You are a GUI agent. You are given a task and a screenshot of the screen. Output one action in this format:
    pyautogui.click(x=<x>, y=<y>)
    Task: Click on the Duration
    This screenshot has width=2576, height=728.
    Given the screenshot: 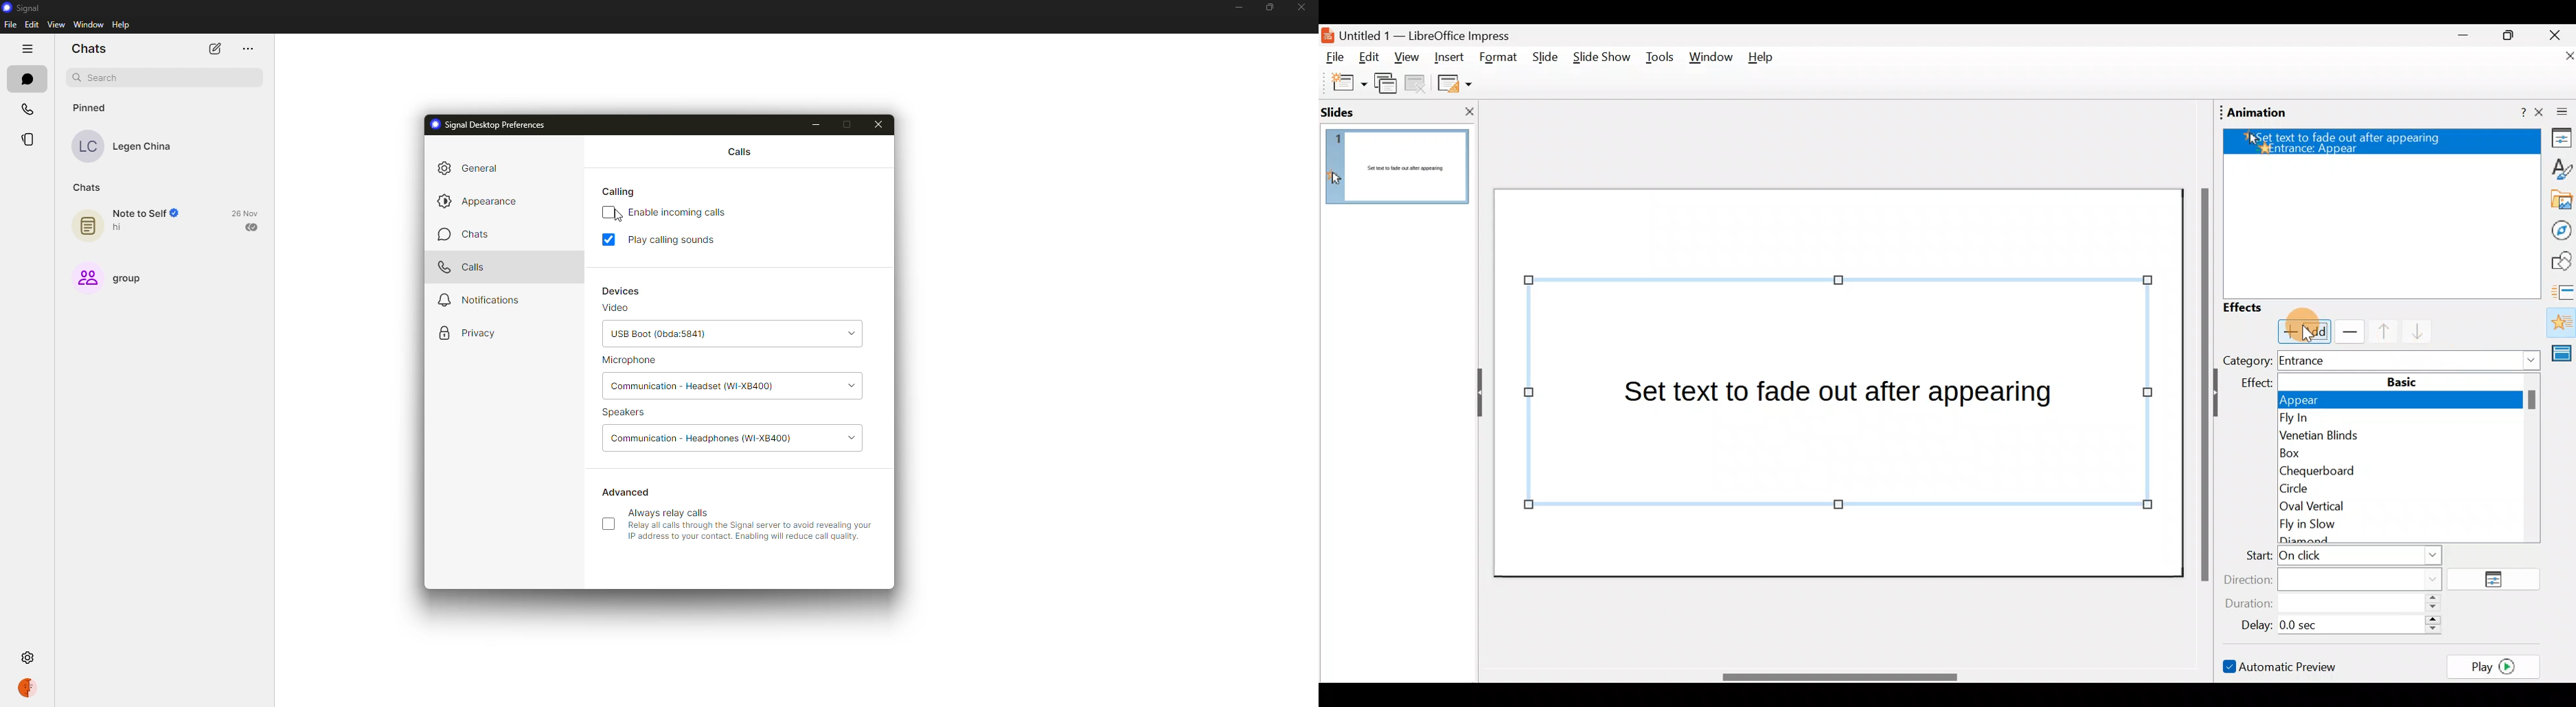 What is the action you would take?
    pyautogui.click(x=2337, y=604)
    